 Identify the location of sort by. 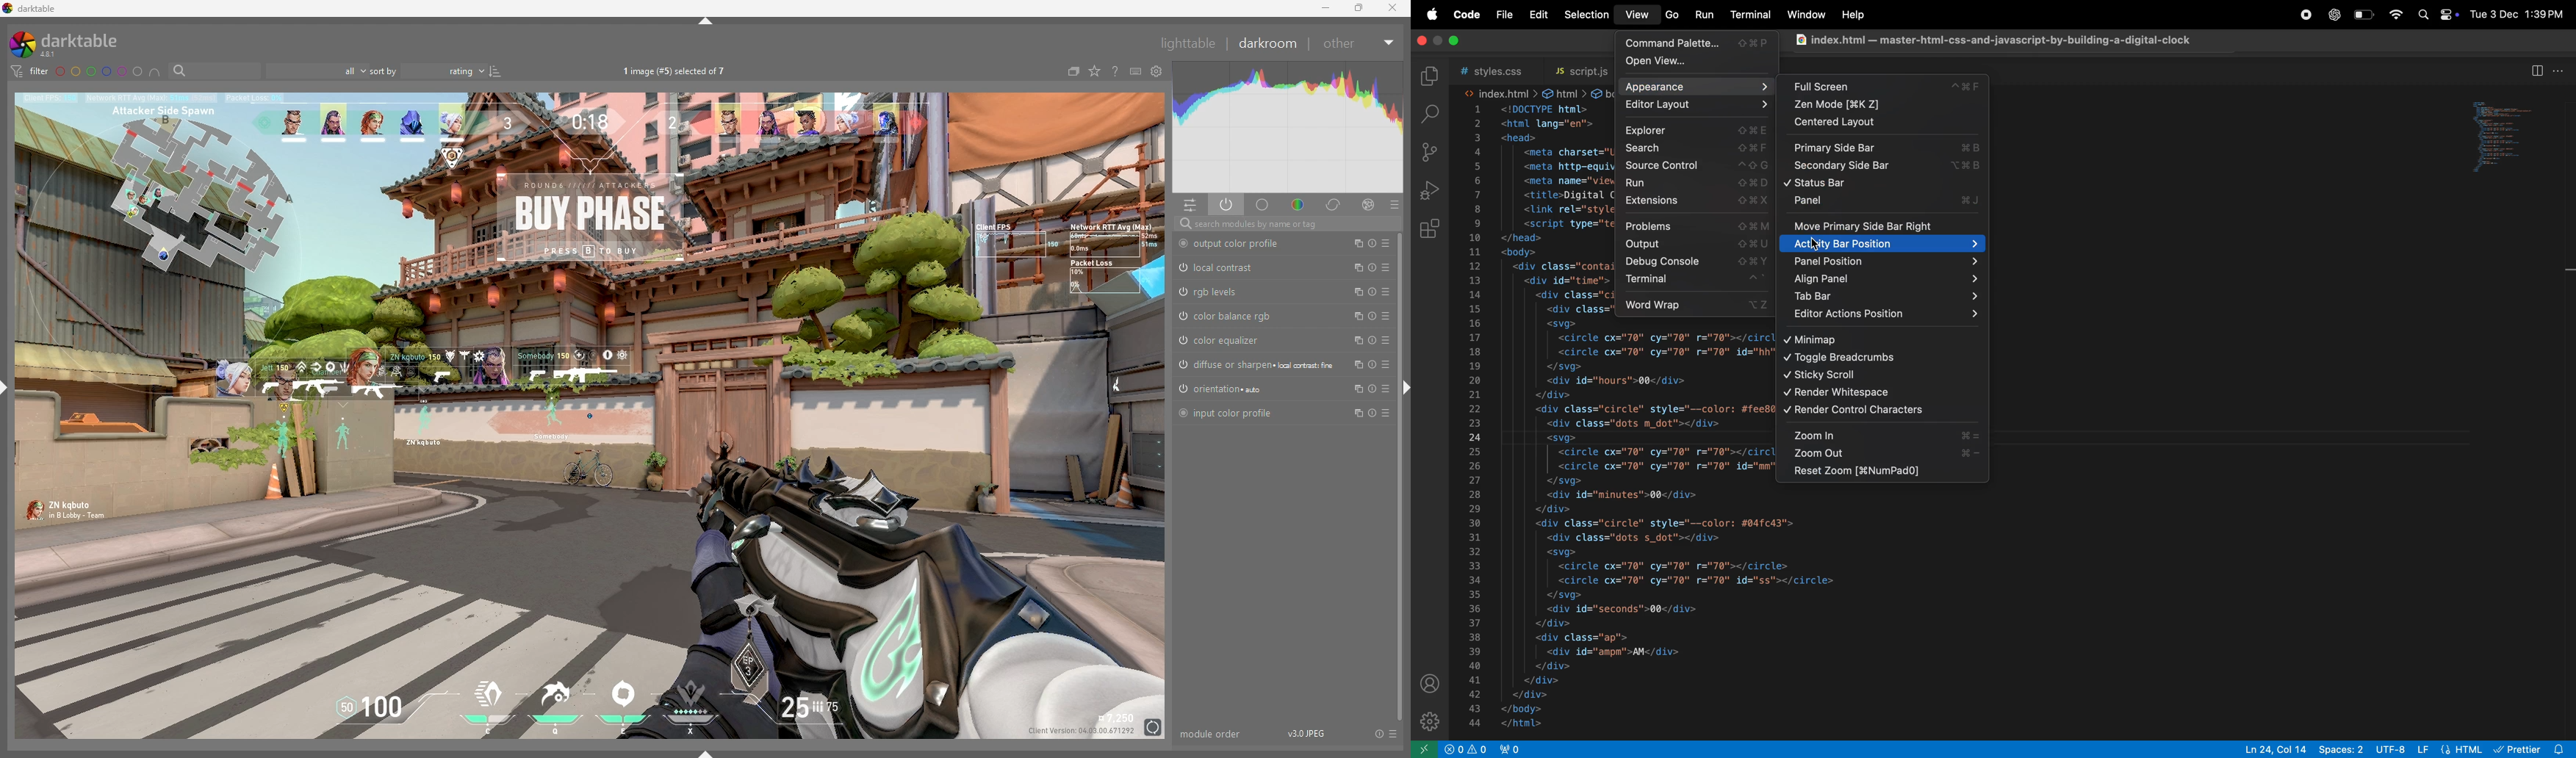
(428, 71).